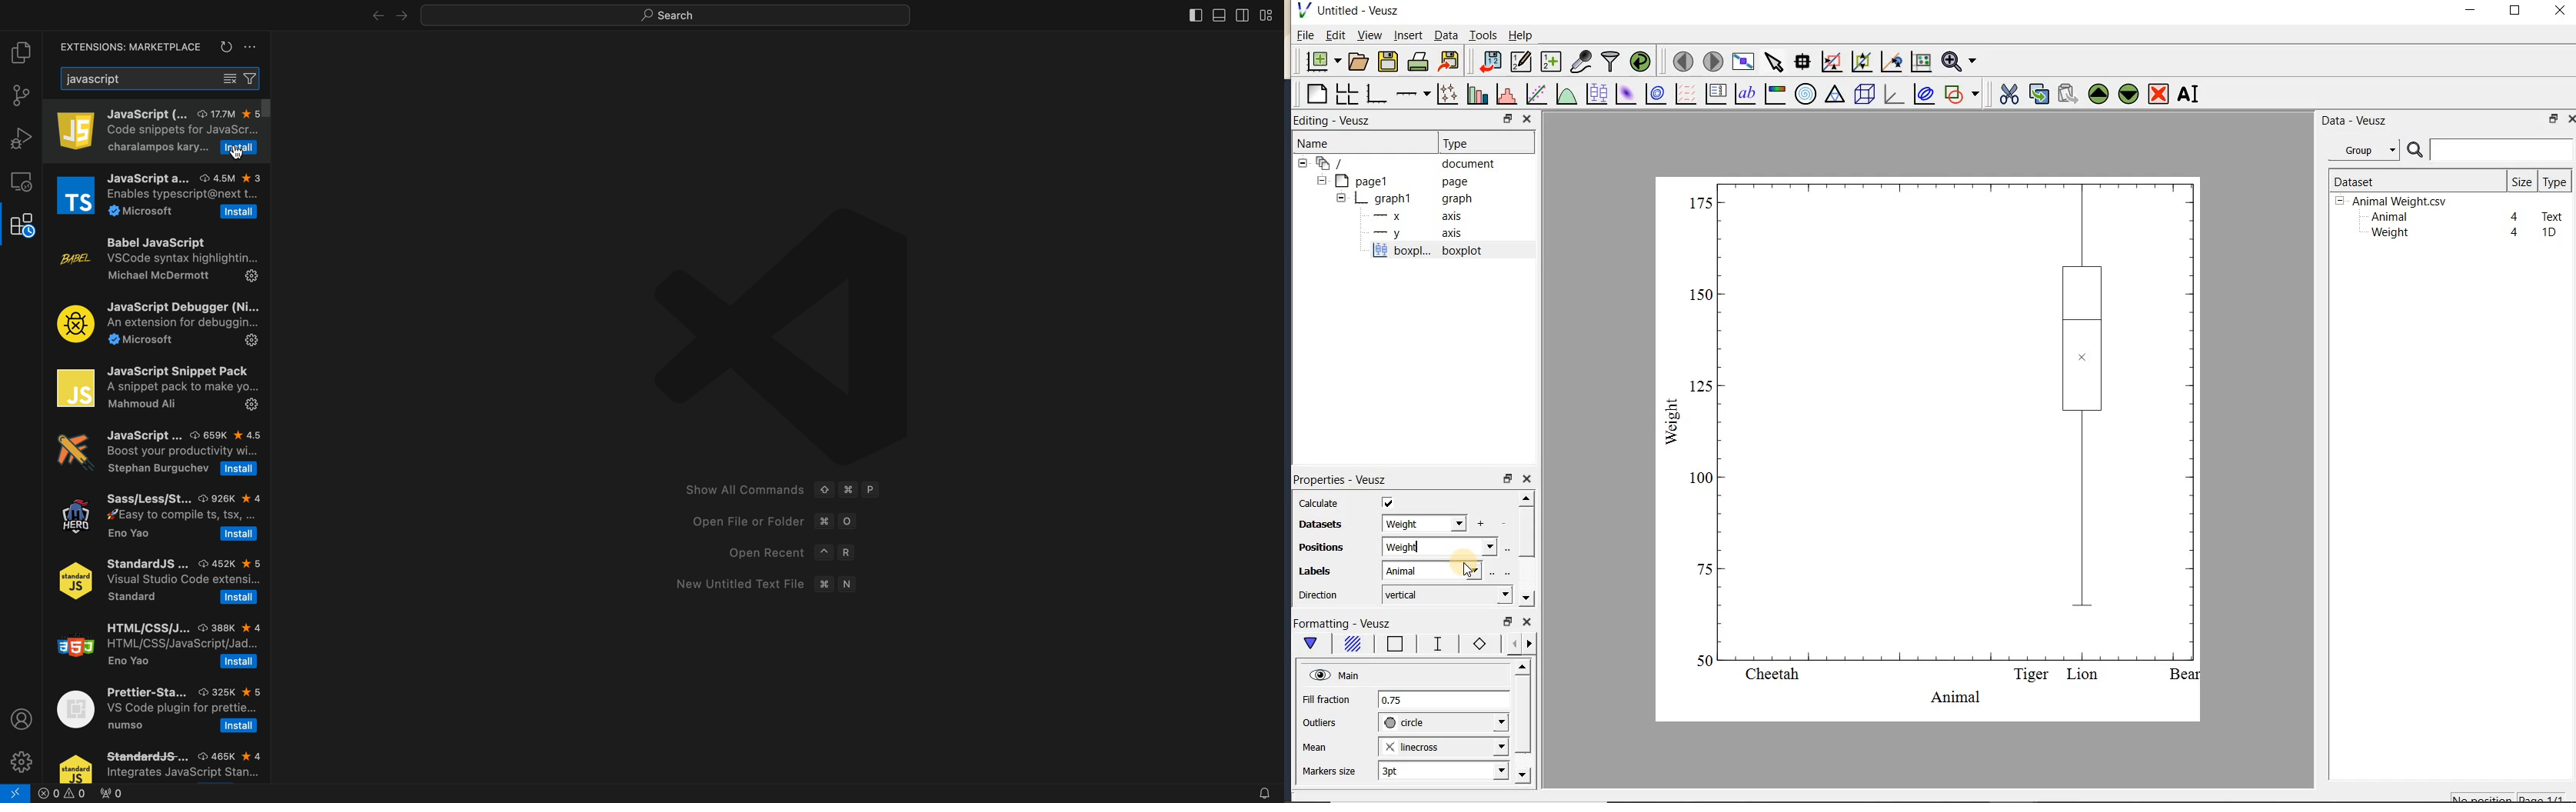  I want to click on Animal, so click(2388, 218).